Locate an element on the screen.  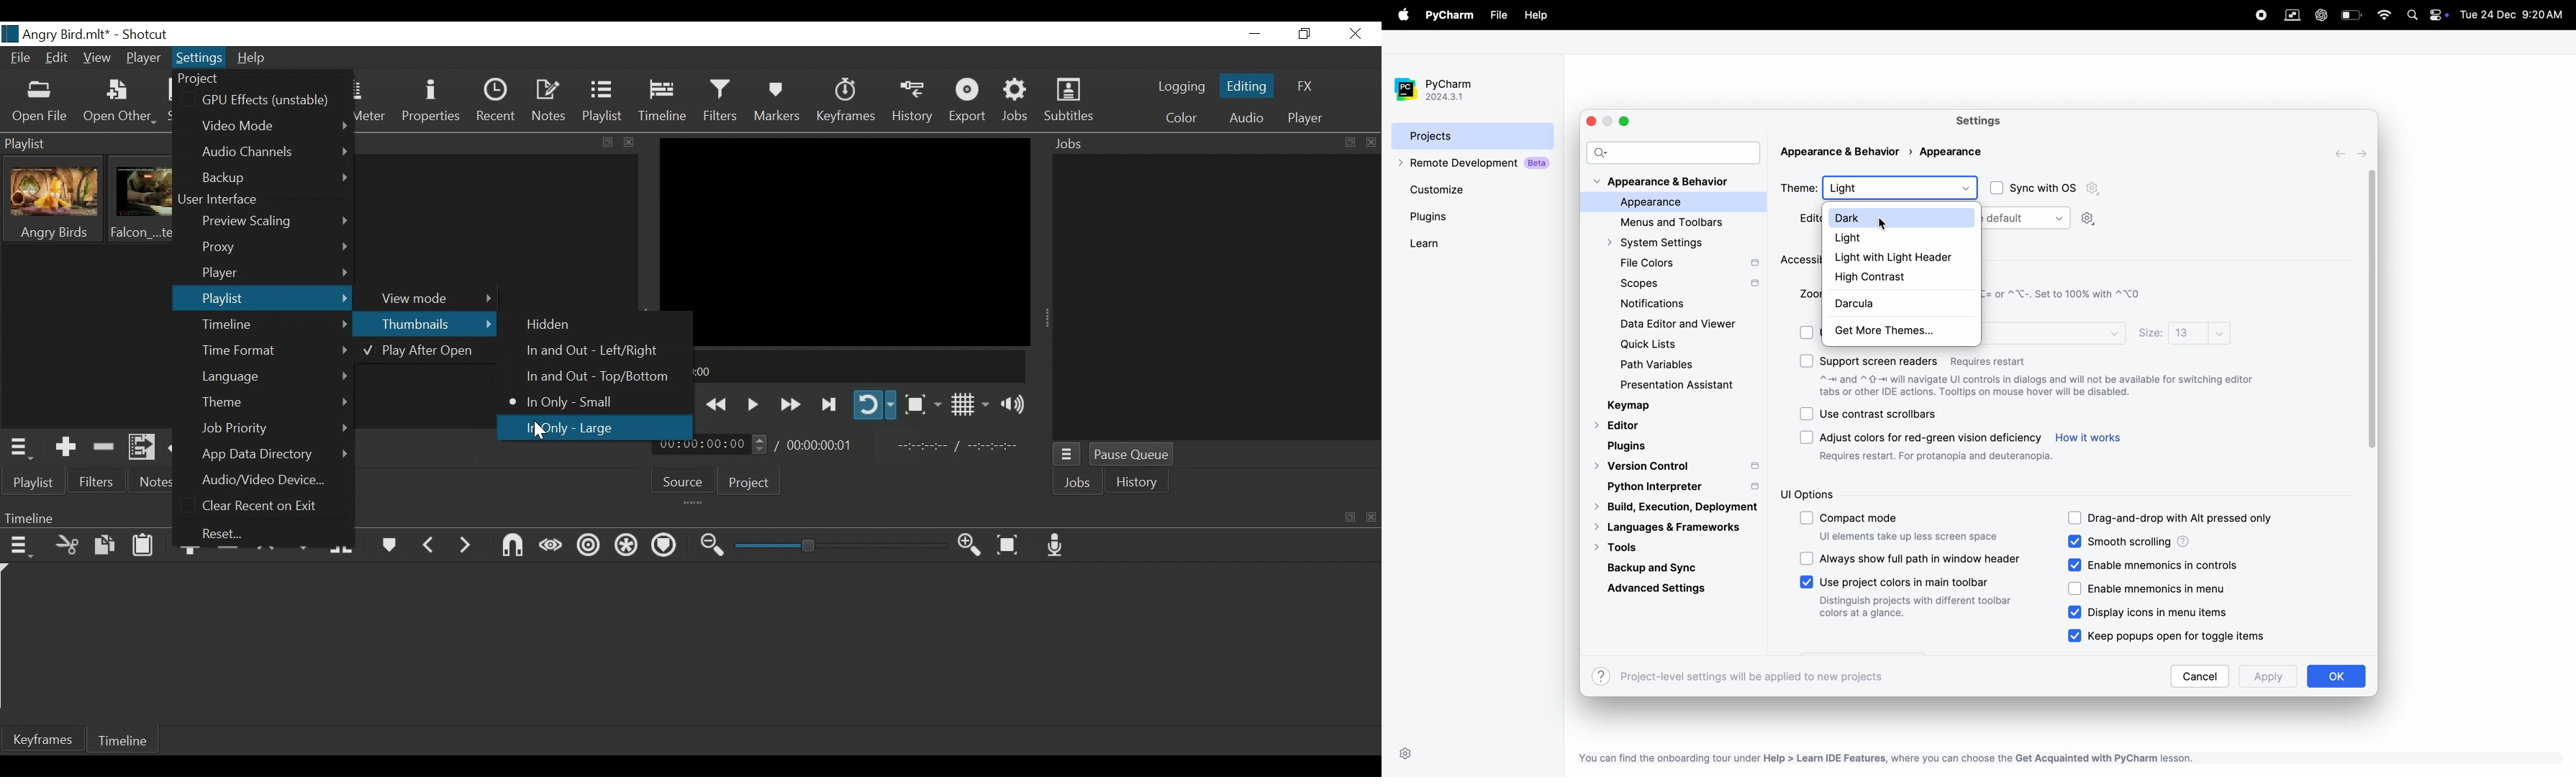
Toggle play or pause (space) is located at coordinates (752, 404).